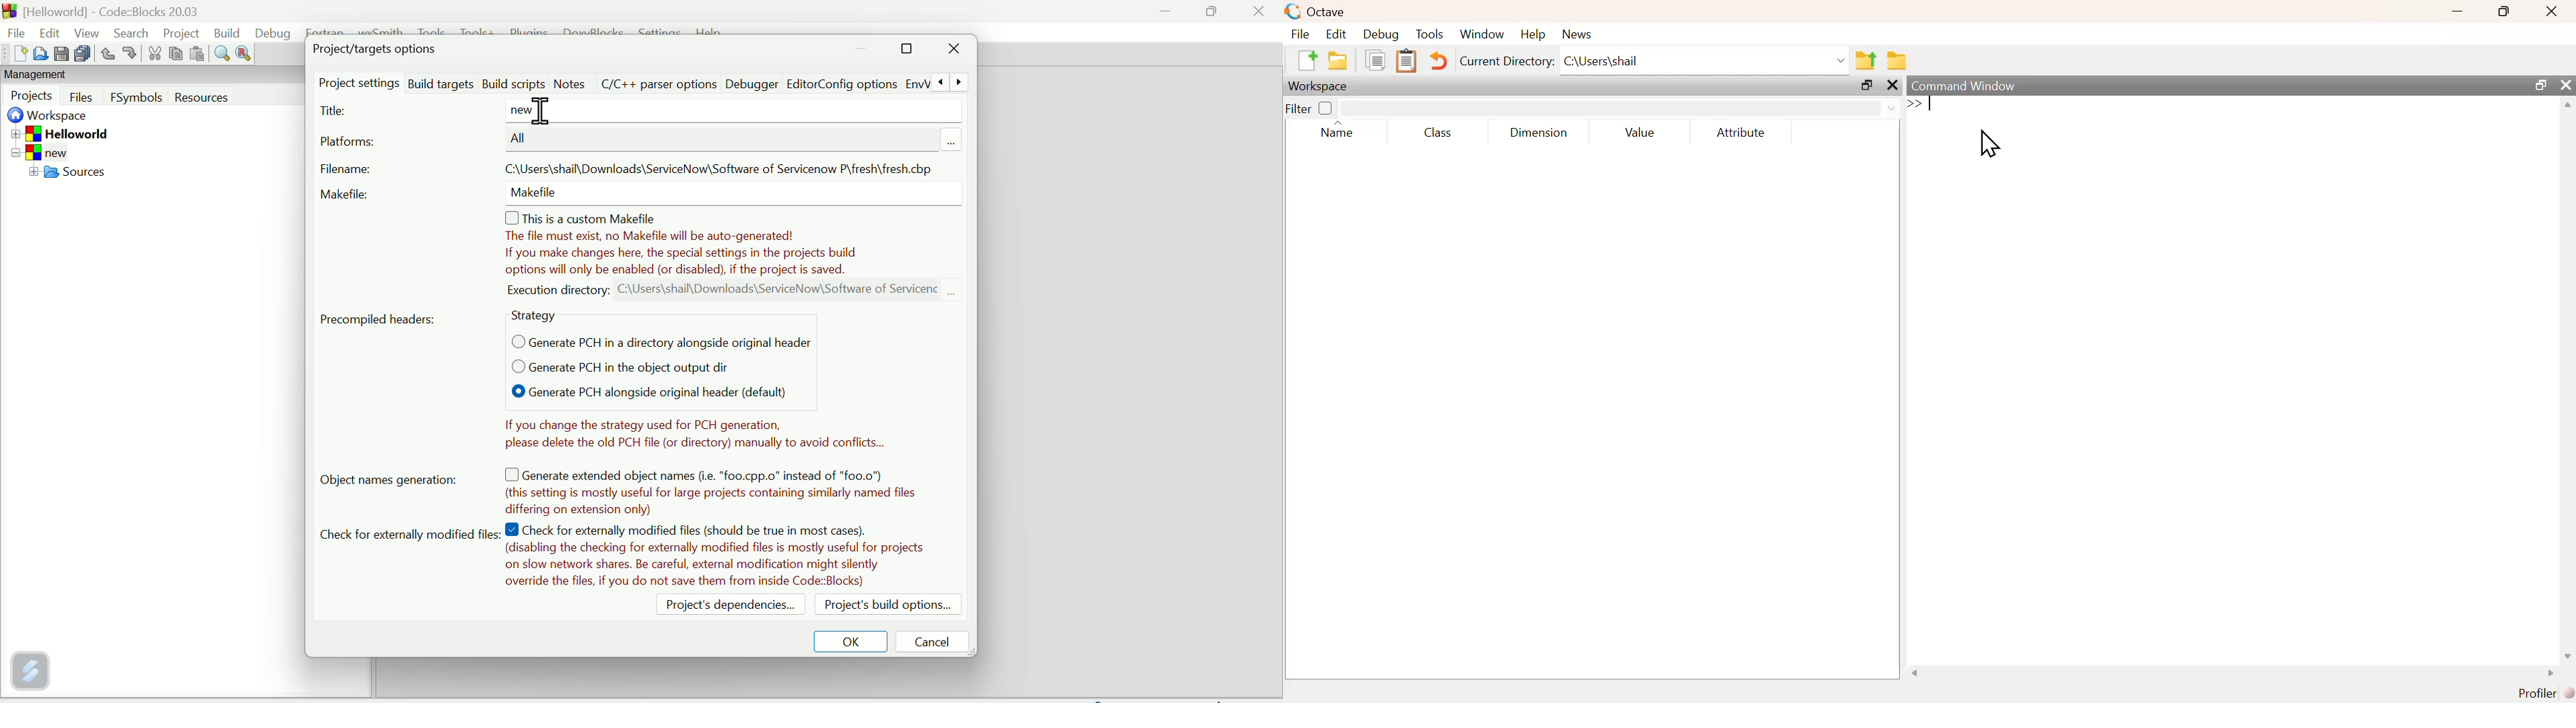 The height and width of the screenshot is (728, 2576). What do you see at coordinates (513, 82) in the screenshot?
I see `Build scripts` at bounding box center [513, 82].